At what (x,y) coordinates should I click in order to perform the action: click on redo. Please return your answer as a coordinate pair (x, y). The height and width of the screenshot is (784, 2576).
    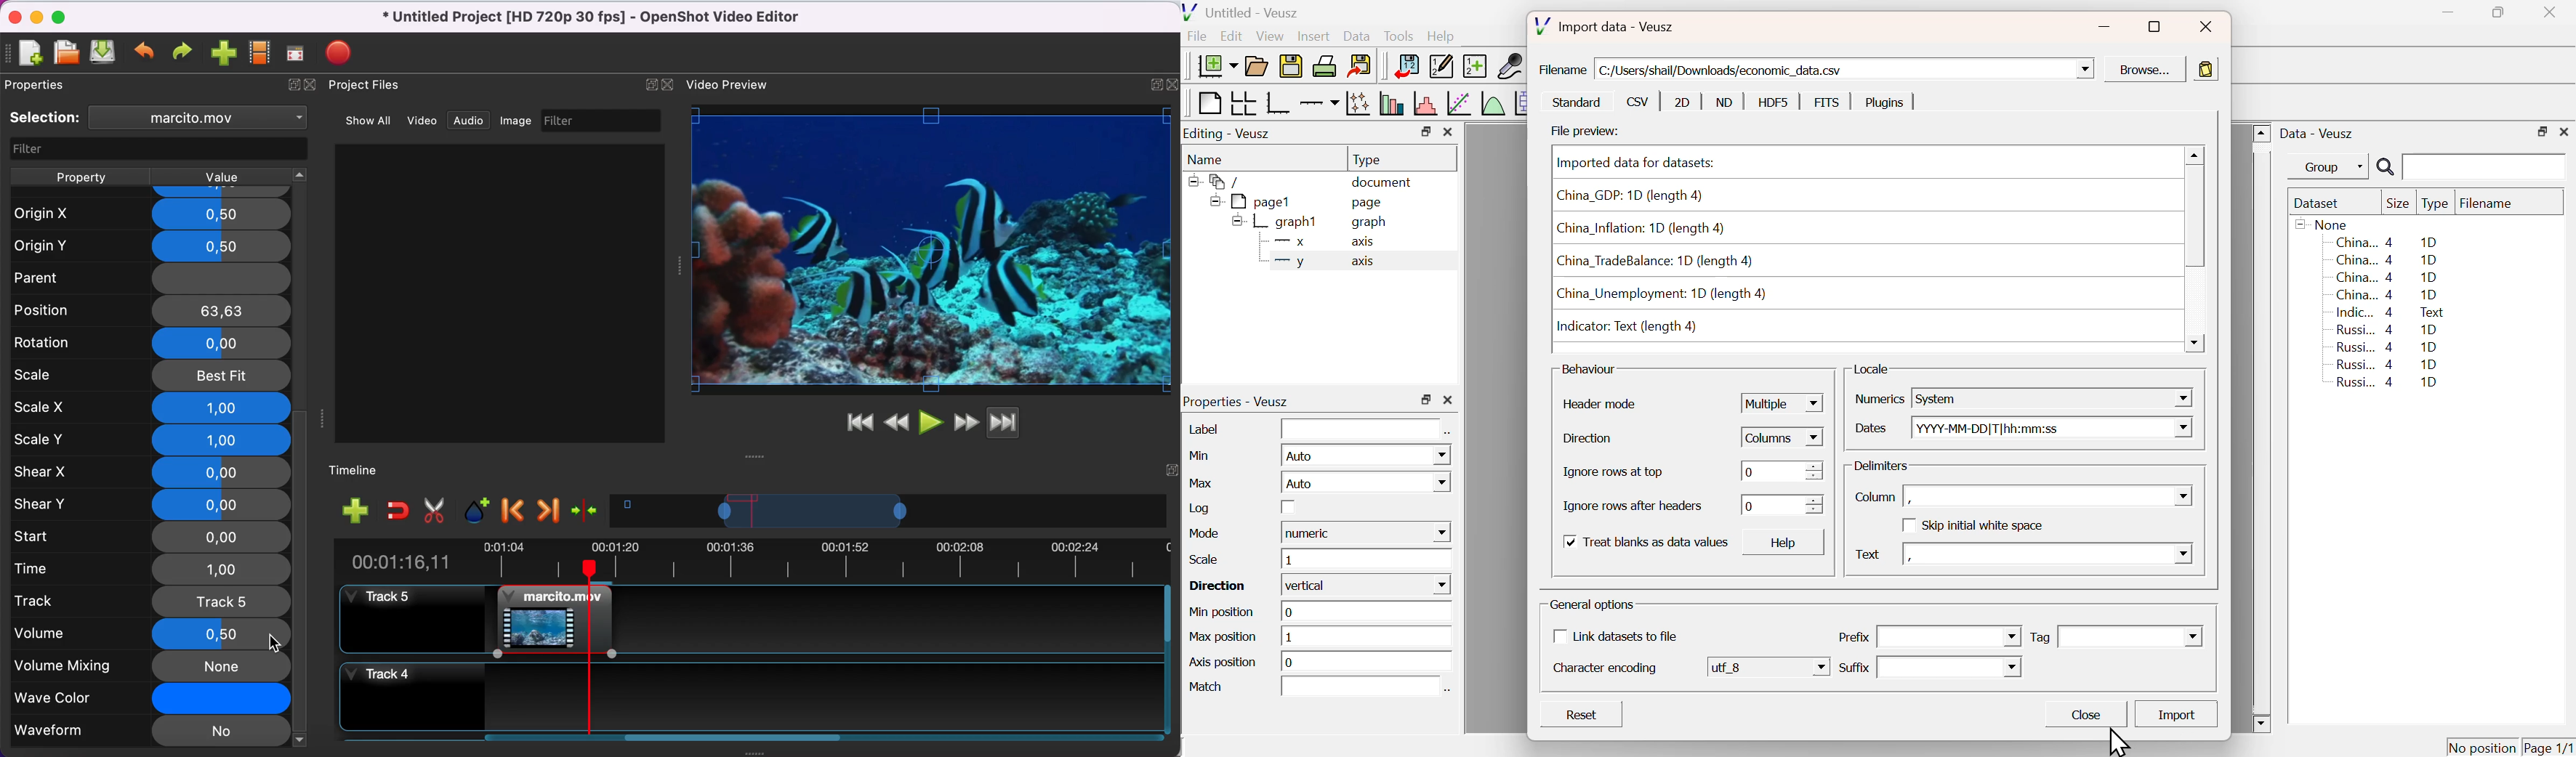
    Looking at the image, I should click on (185, 52).